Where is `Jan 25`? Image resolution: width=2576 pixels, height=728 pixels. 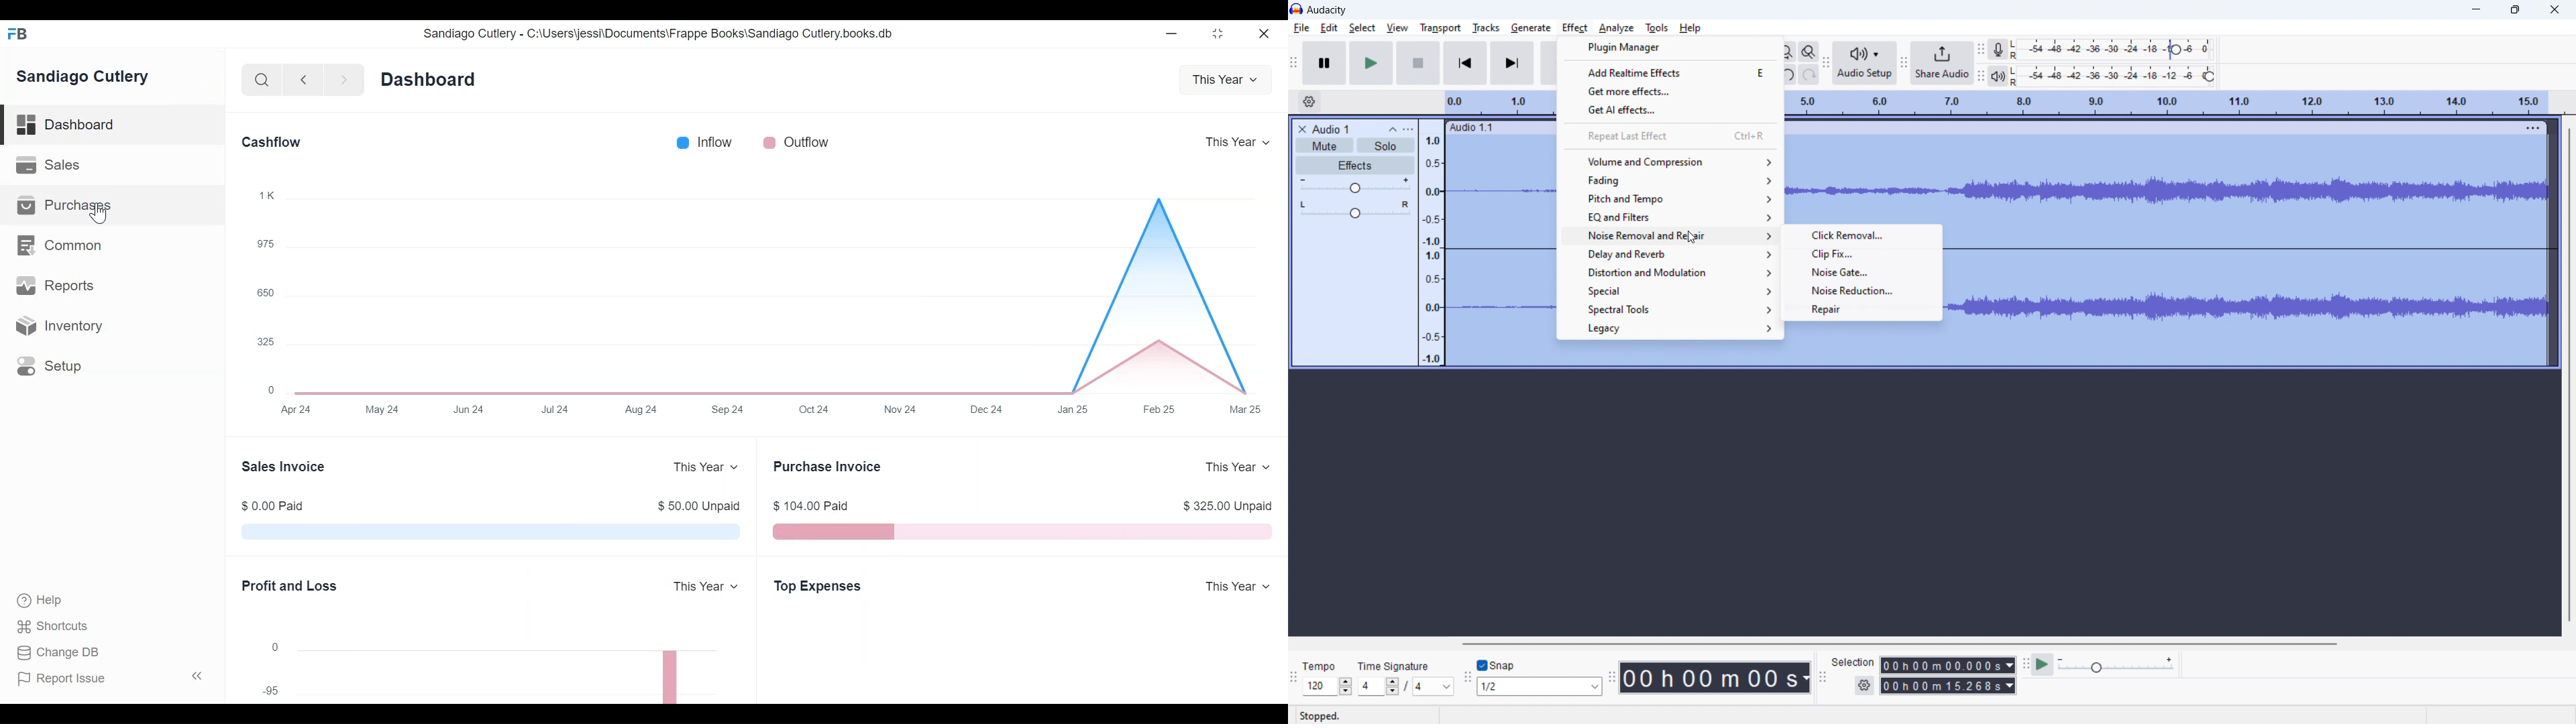 Jan 25 is located at coordinates (1072, 411).